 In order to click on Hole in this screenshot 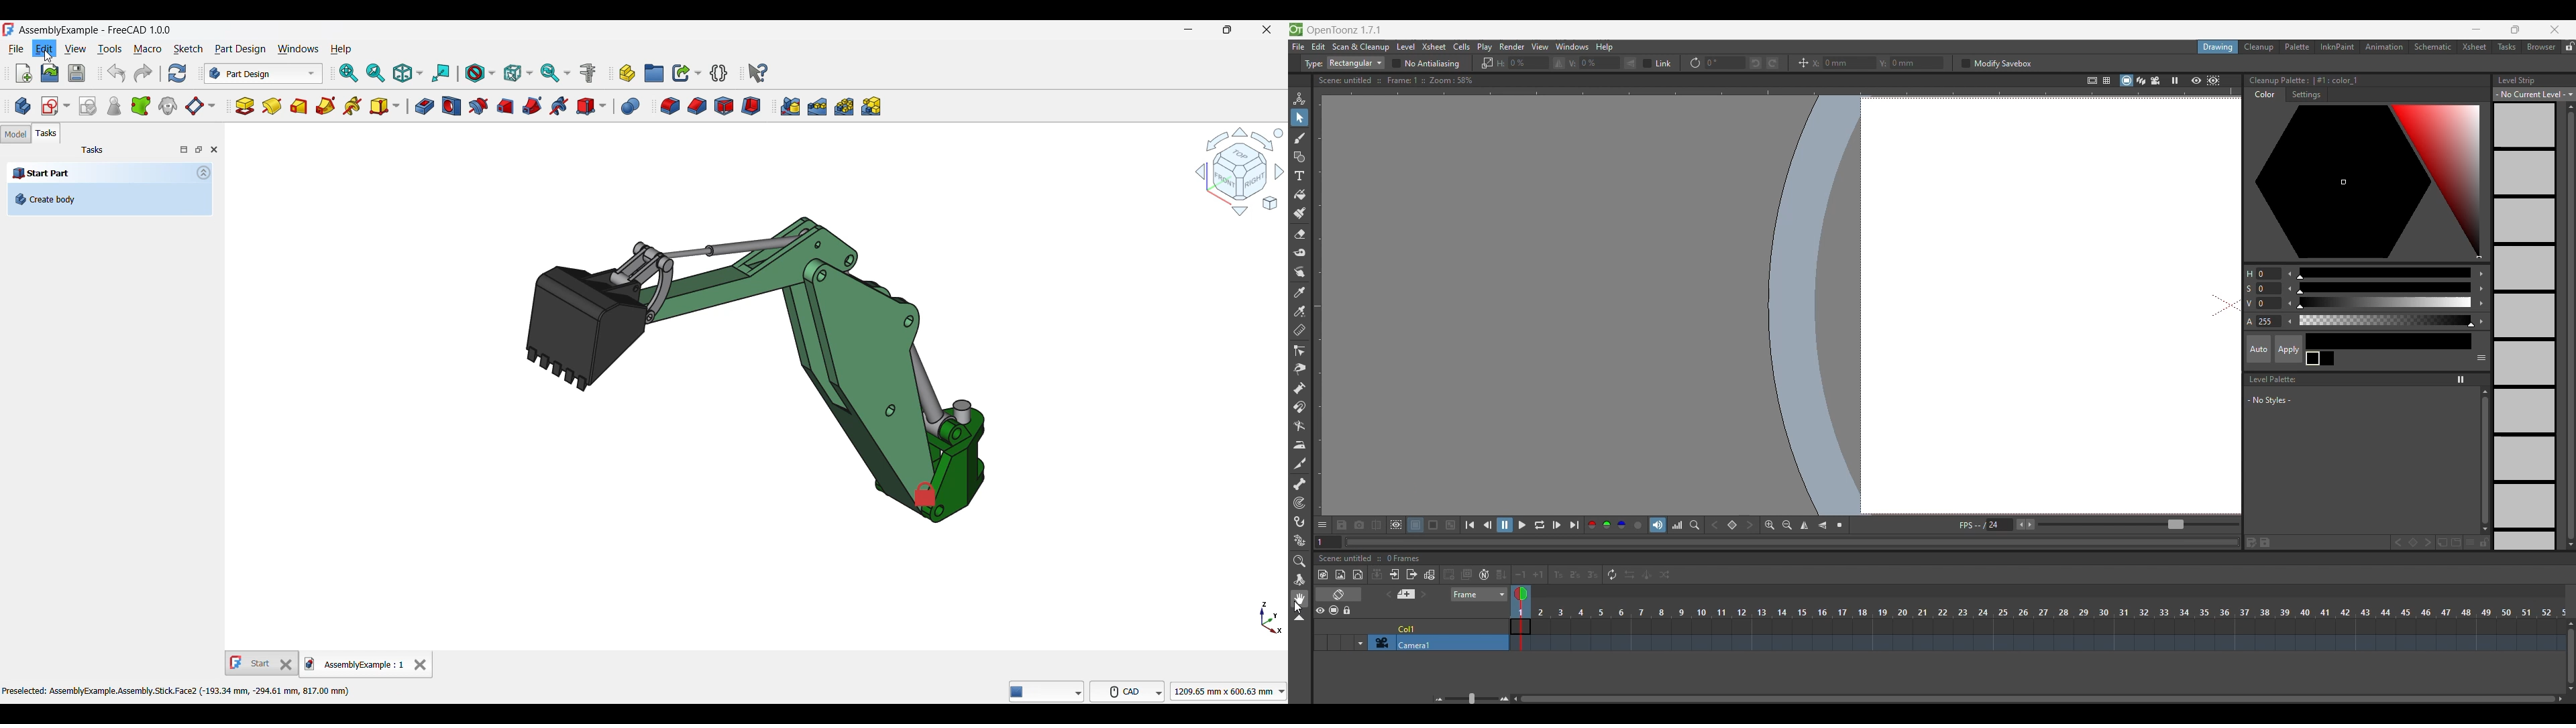, I will do `click(451, 106)`.